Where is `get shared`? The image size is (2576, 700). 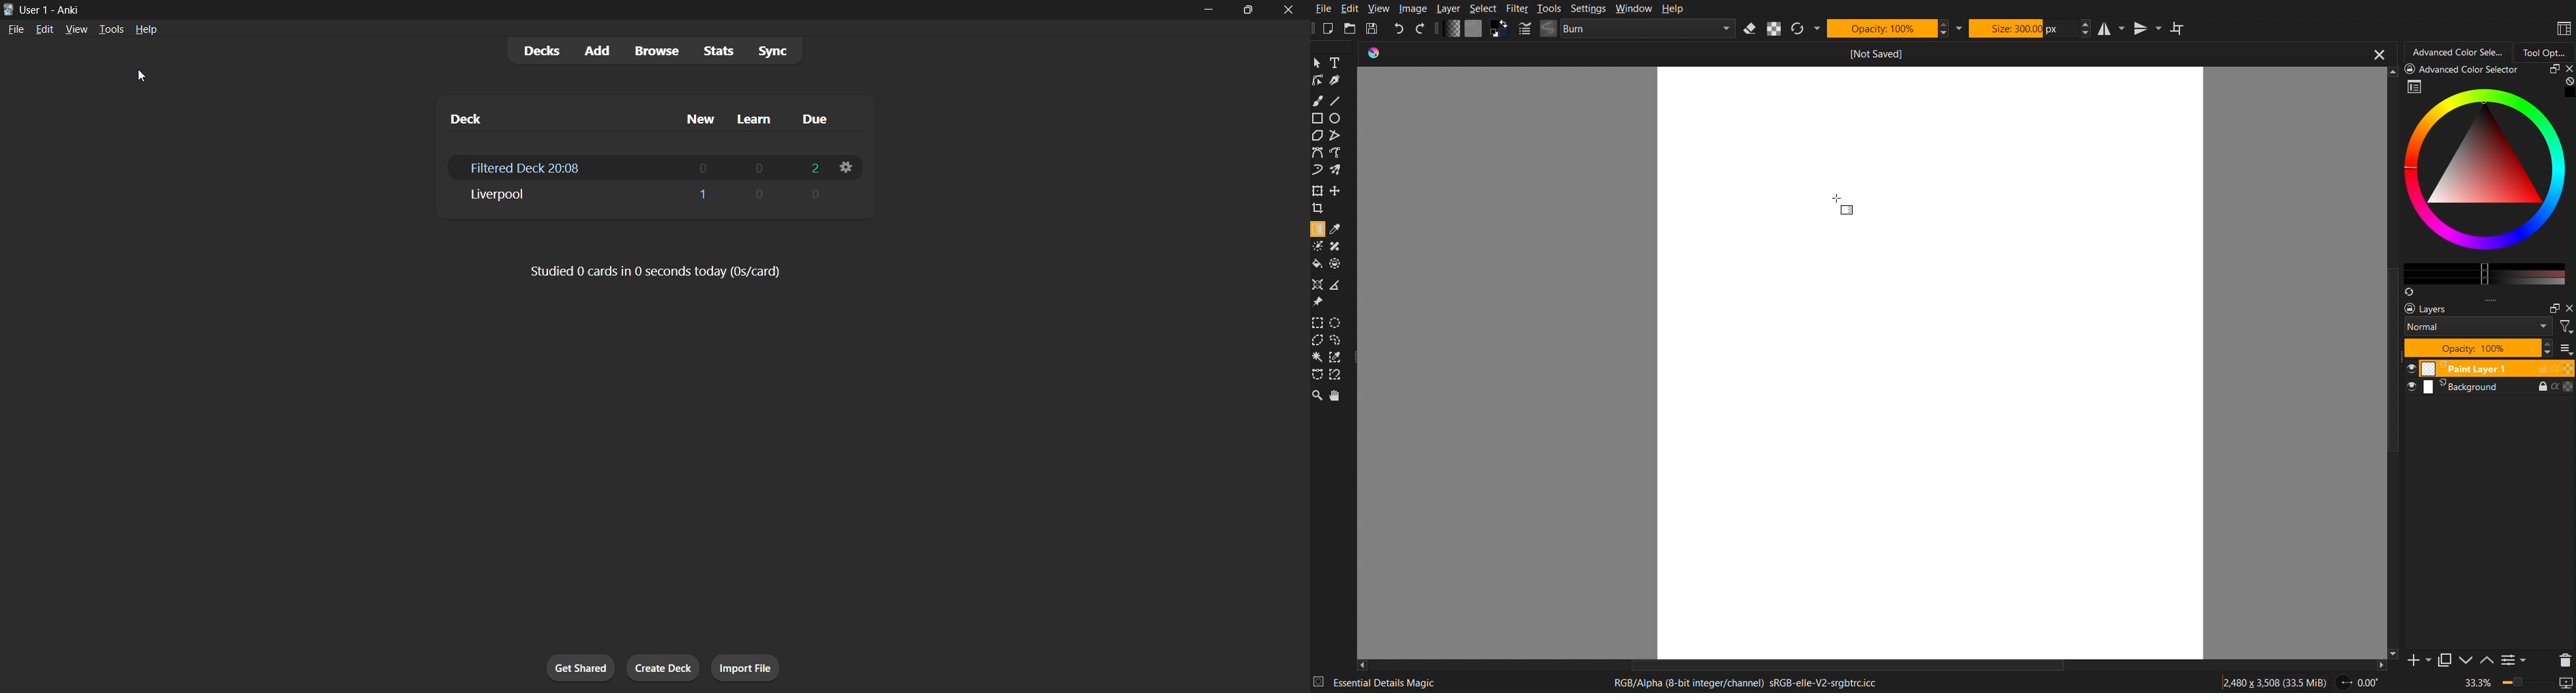
get shared is located at coordinates (582, 667).